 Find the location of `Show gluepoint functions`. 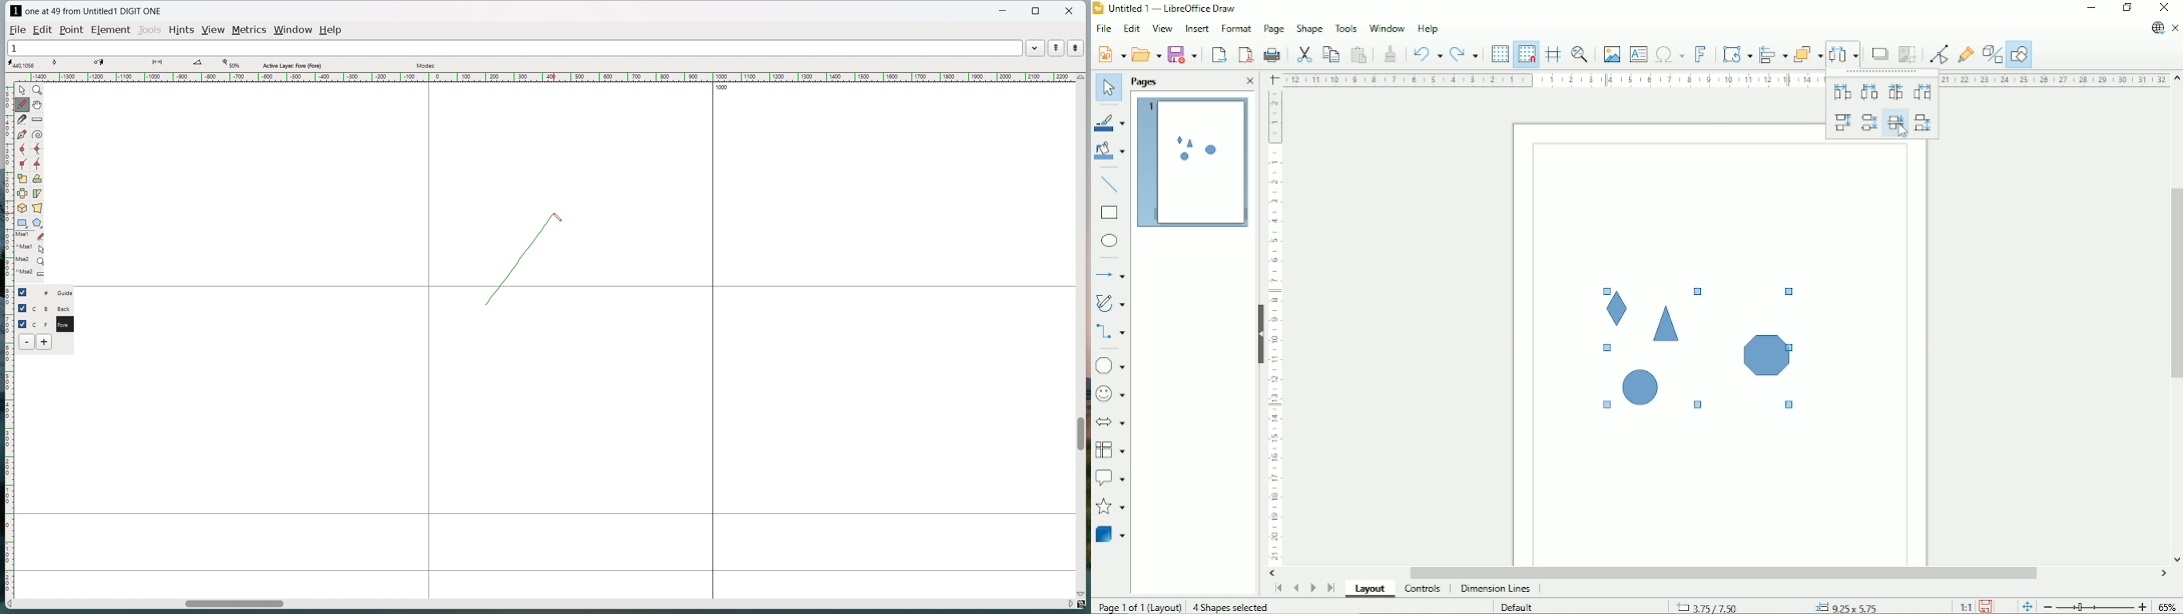

Show gluepoint functions is located at coordinates (1965, 52).